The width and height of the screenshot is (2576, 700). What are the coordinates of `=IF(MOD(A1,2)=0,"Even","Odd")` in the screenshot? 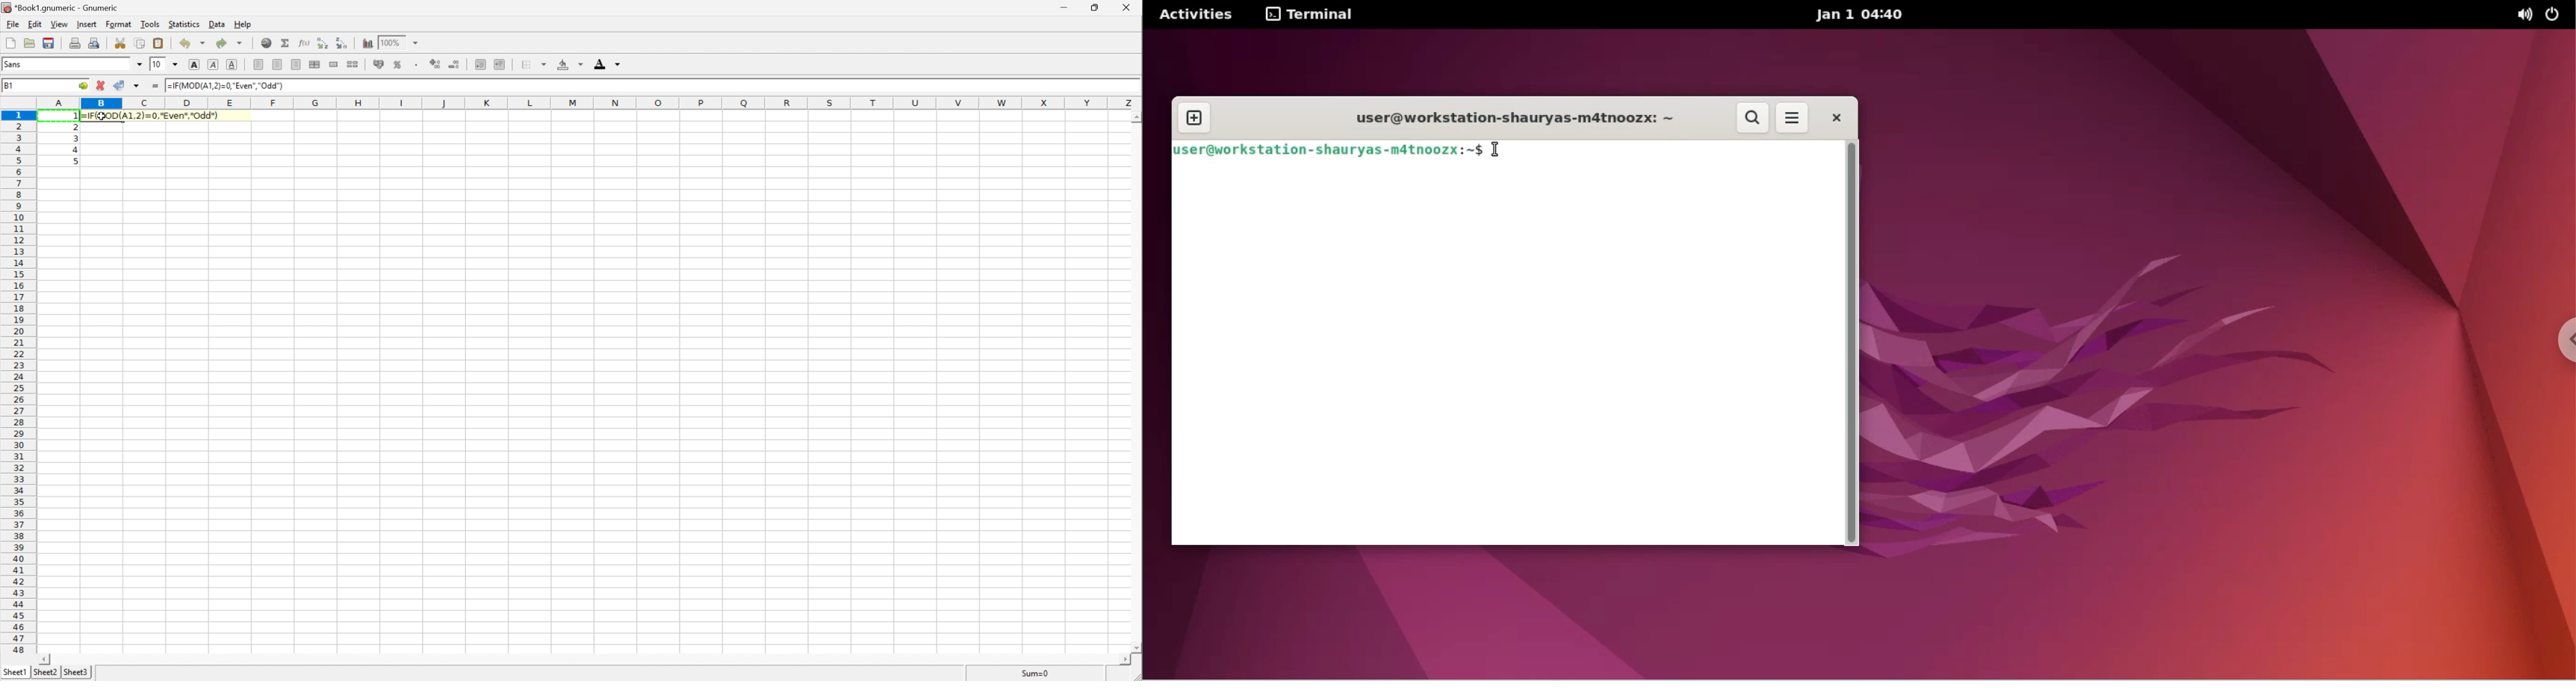 It's located at (233, 85).